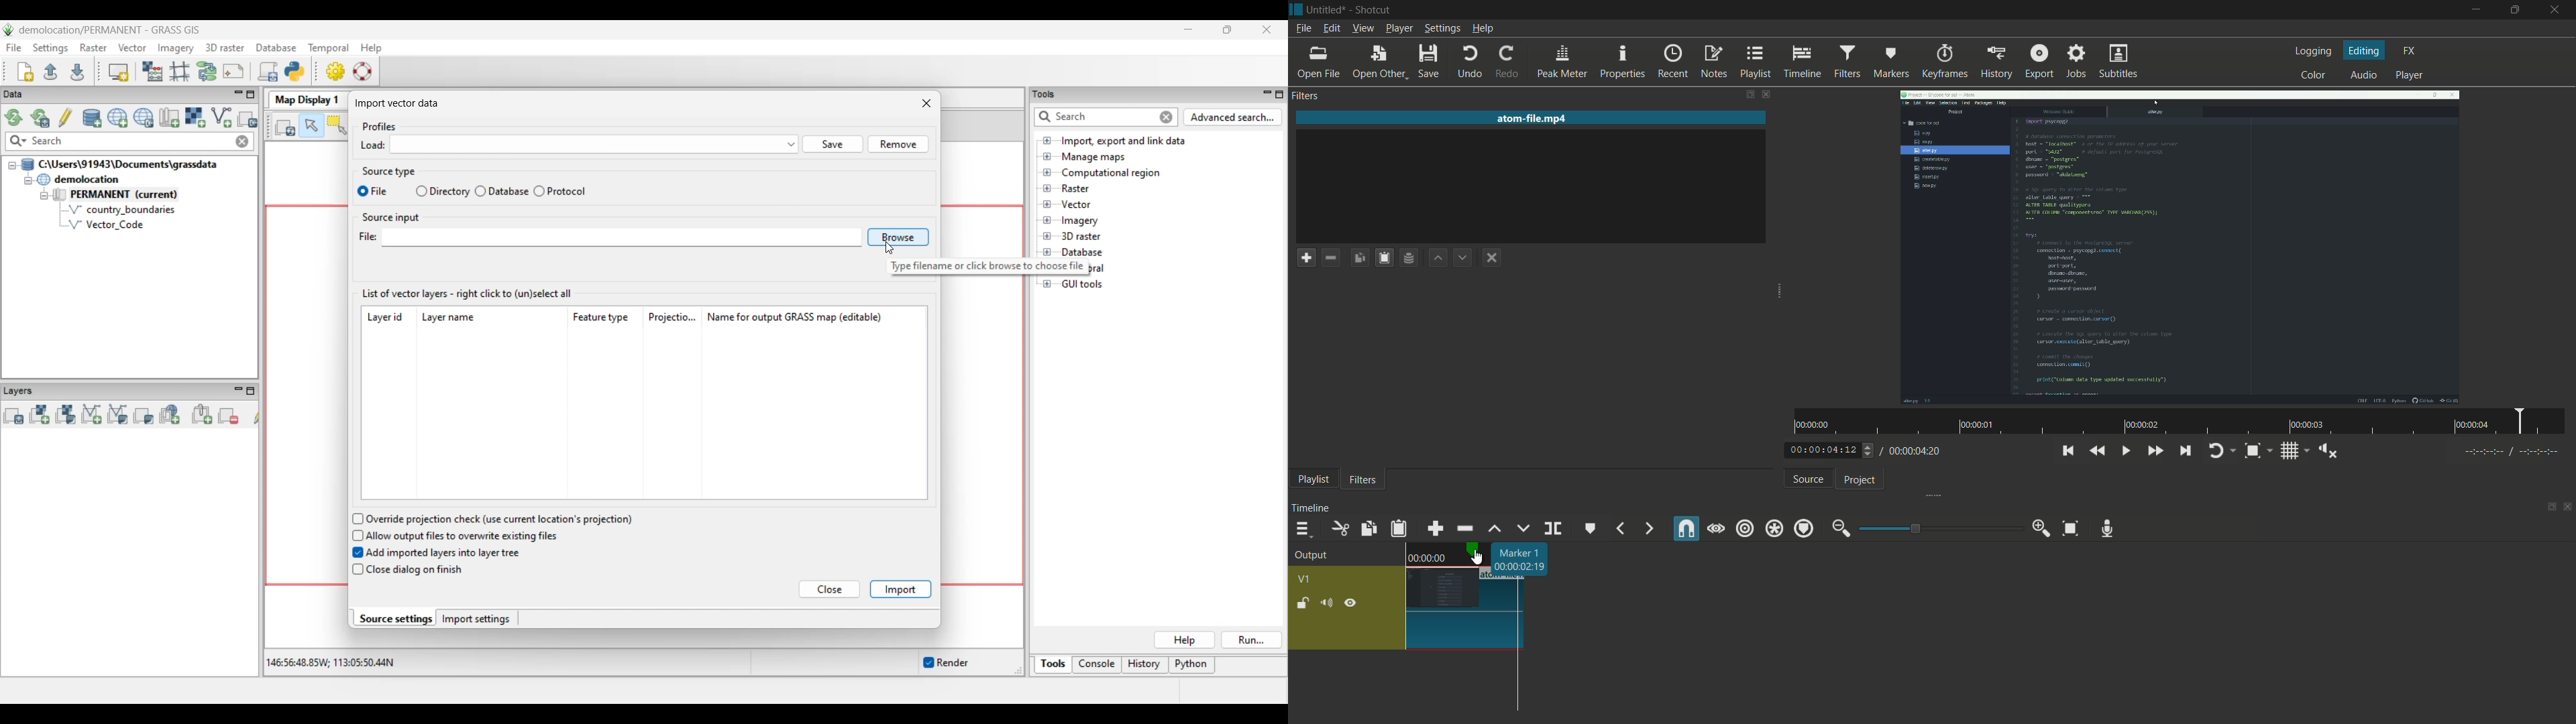  I want to click on export, so click(2038, 62).